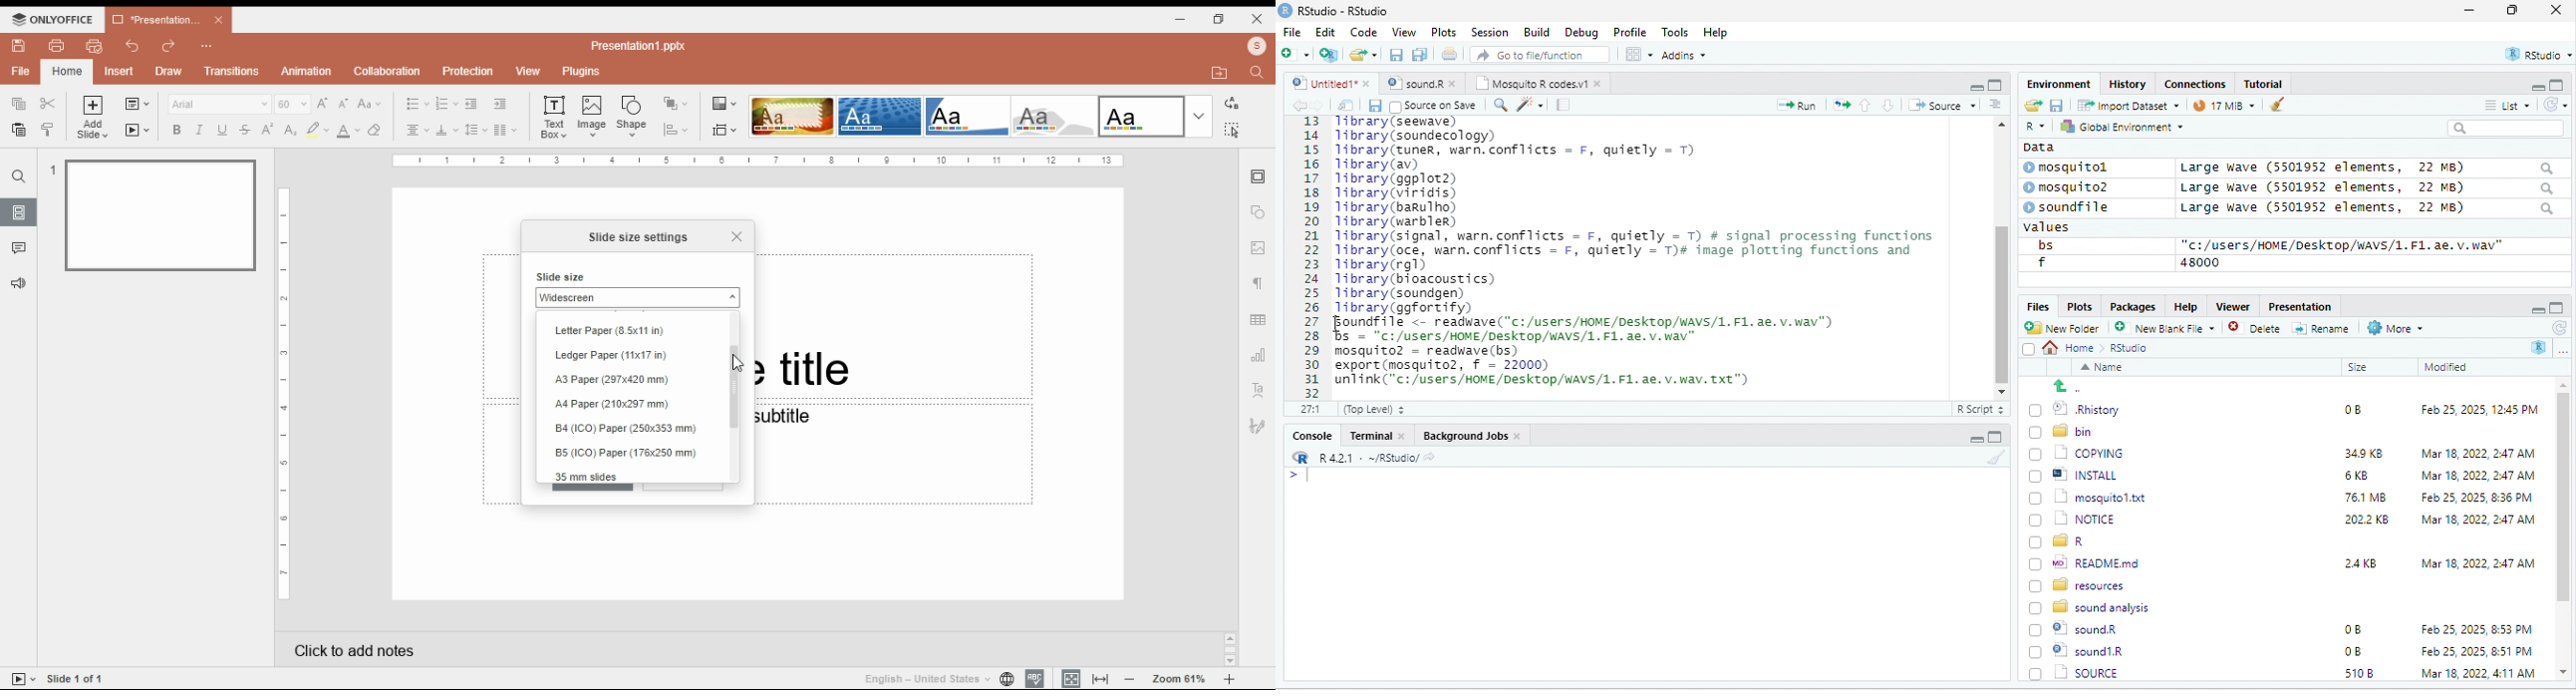  I want to click on folder, so click(1365, 54).